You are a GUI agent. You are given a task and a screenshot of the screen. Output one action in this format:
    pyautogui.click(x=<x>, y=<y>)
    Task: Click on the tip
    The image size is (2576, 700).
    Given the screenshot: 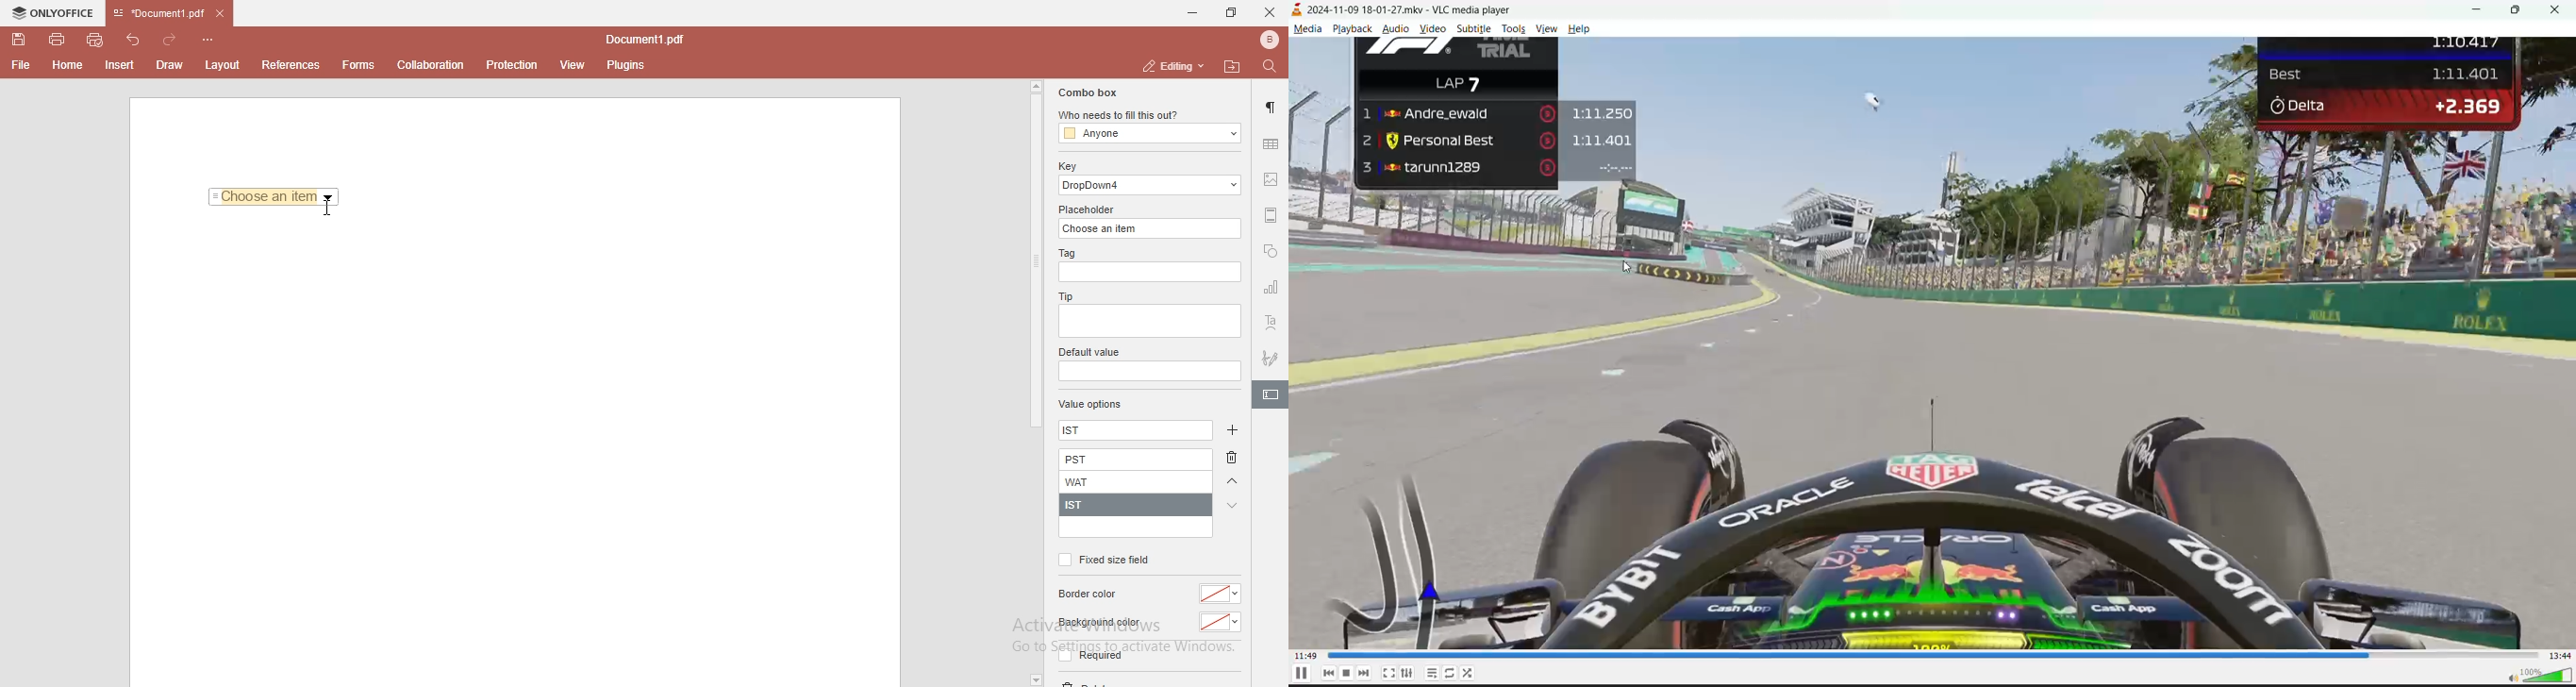 What is the action you would take?
    pyautogui.click(x=1063, y=295)
    